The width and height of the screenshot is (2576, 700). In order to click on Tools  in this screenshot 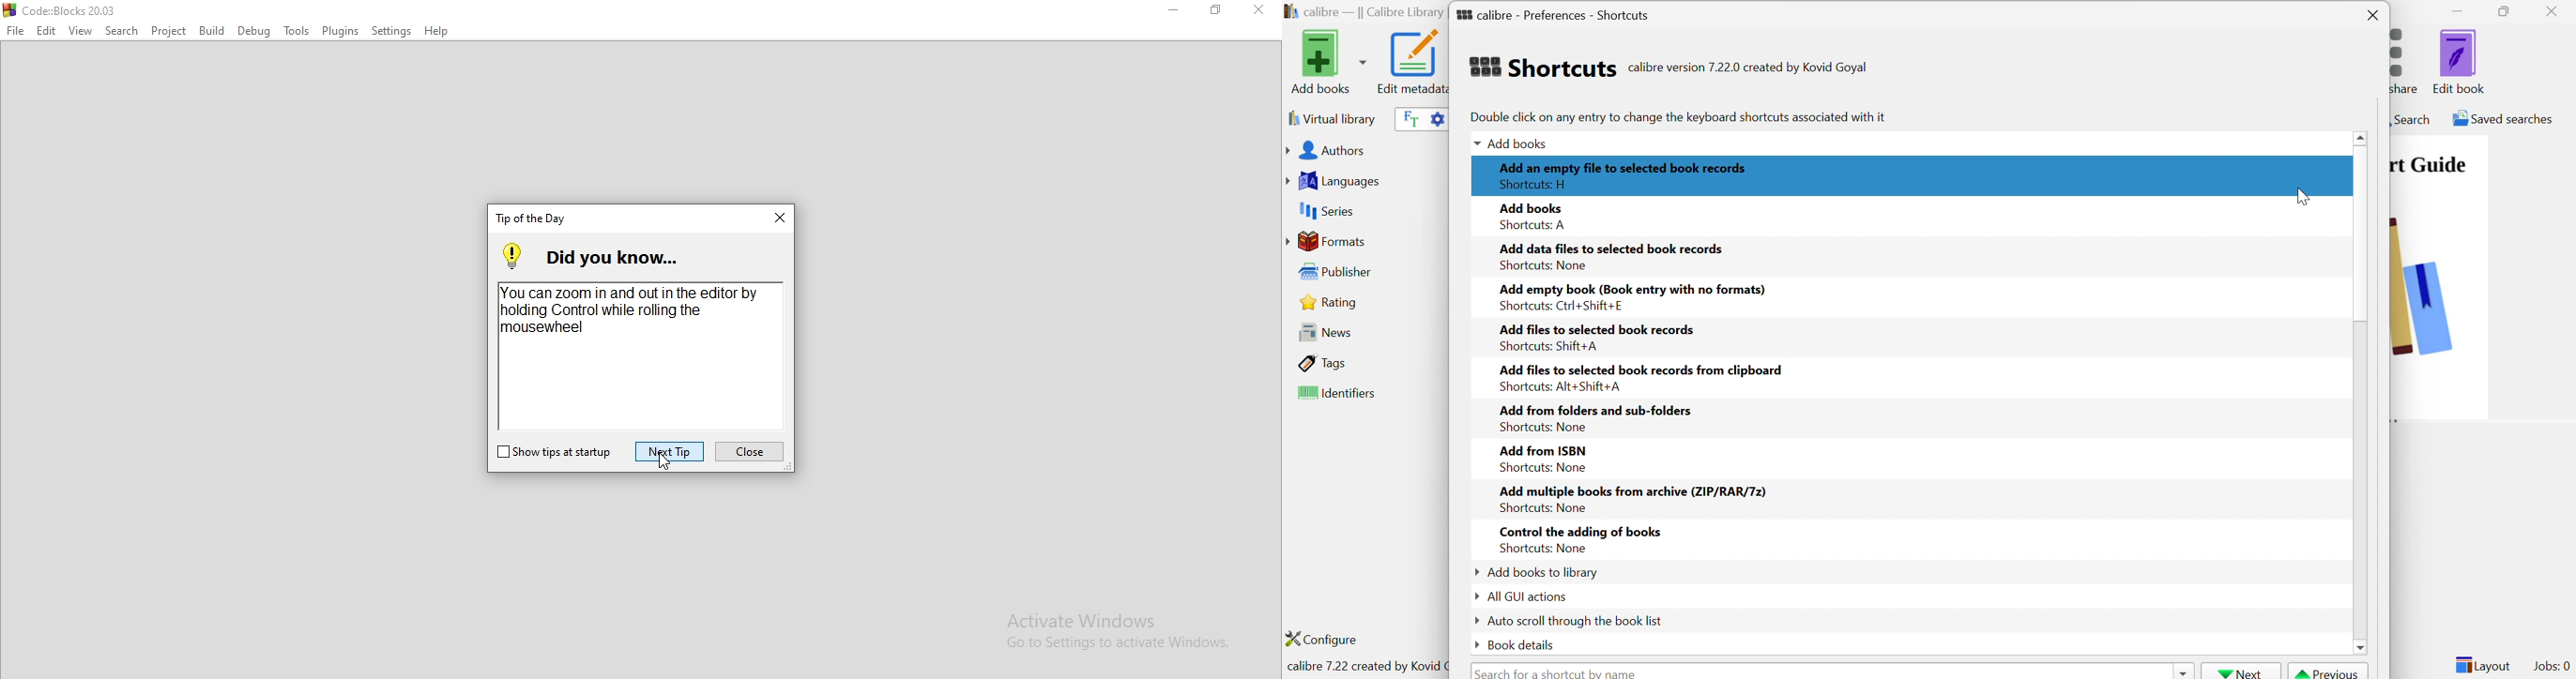, I will do `click(297, 29)`.